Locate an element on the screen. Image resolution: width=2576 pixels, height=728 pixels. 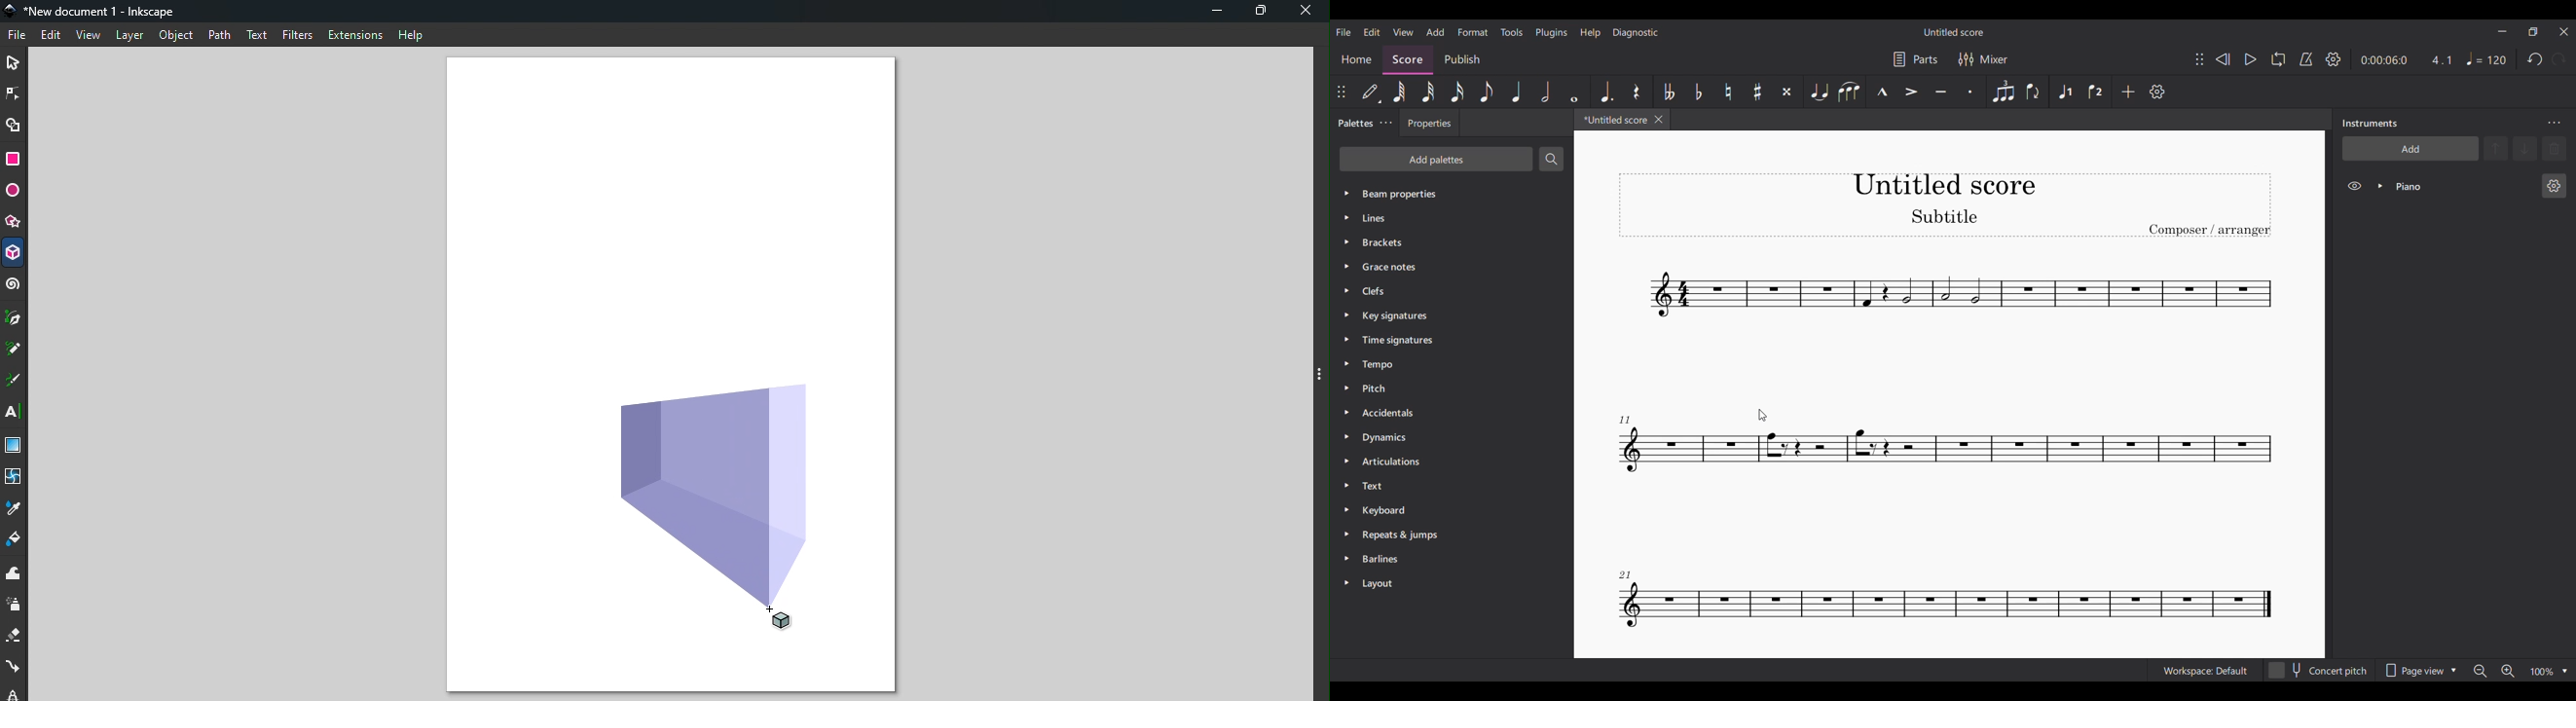
Show/Hide is located at coordinates (2354, 186).